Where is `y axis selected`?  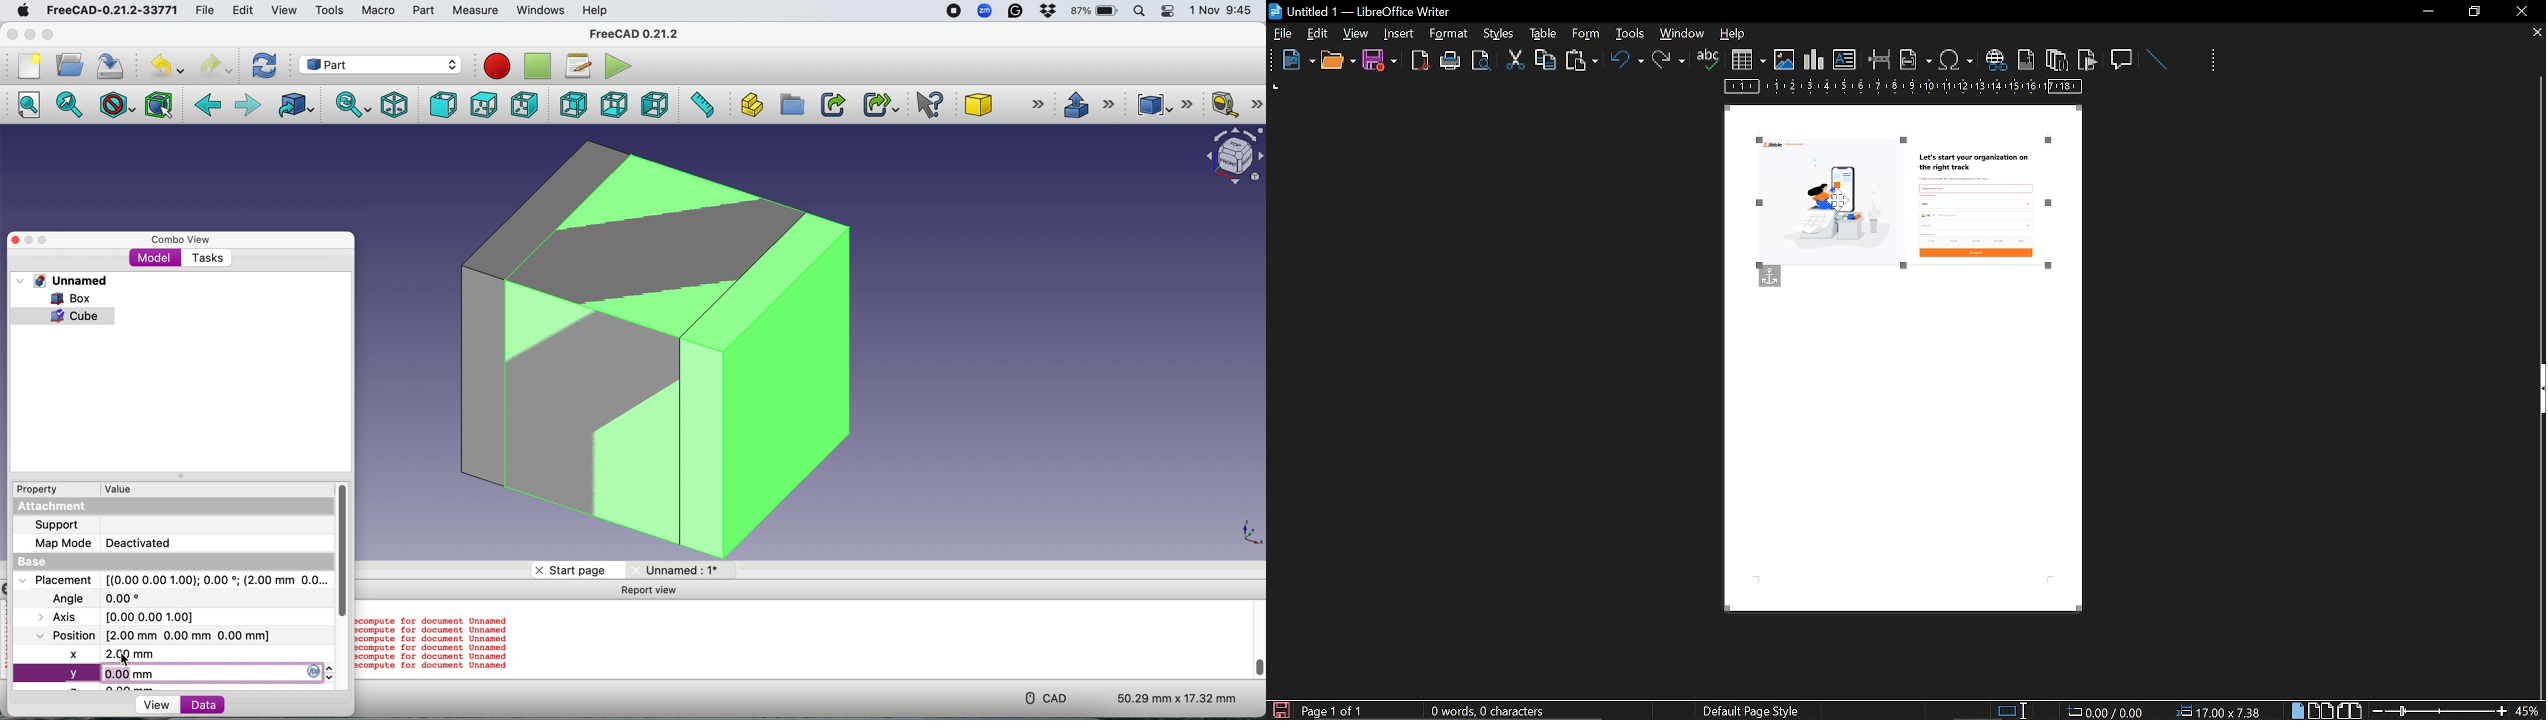 y axis selected is located at coordinates (172, 672).